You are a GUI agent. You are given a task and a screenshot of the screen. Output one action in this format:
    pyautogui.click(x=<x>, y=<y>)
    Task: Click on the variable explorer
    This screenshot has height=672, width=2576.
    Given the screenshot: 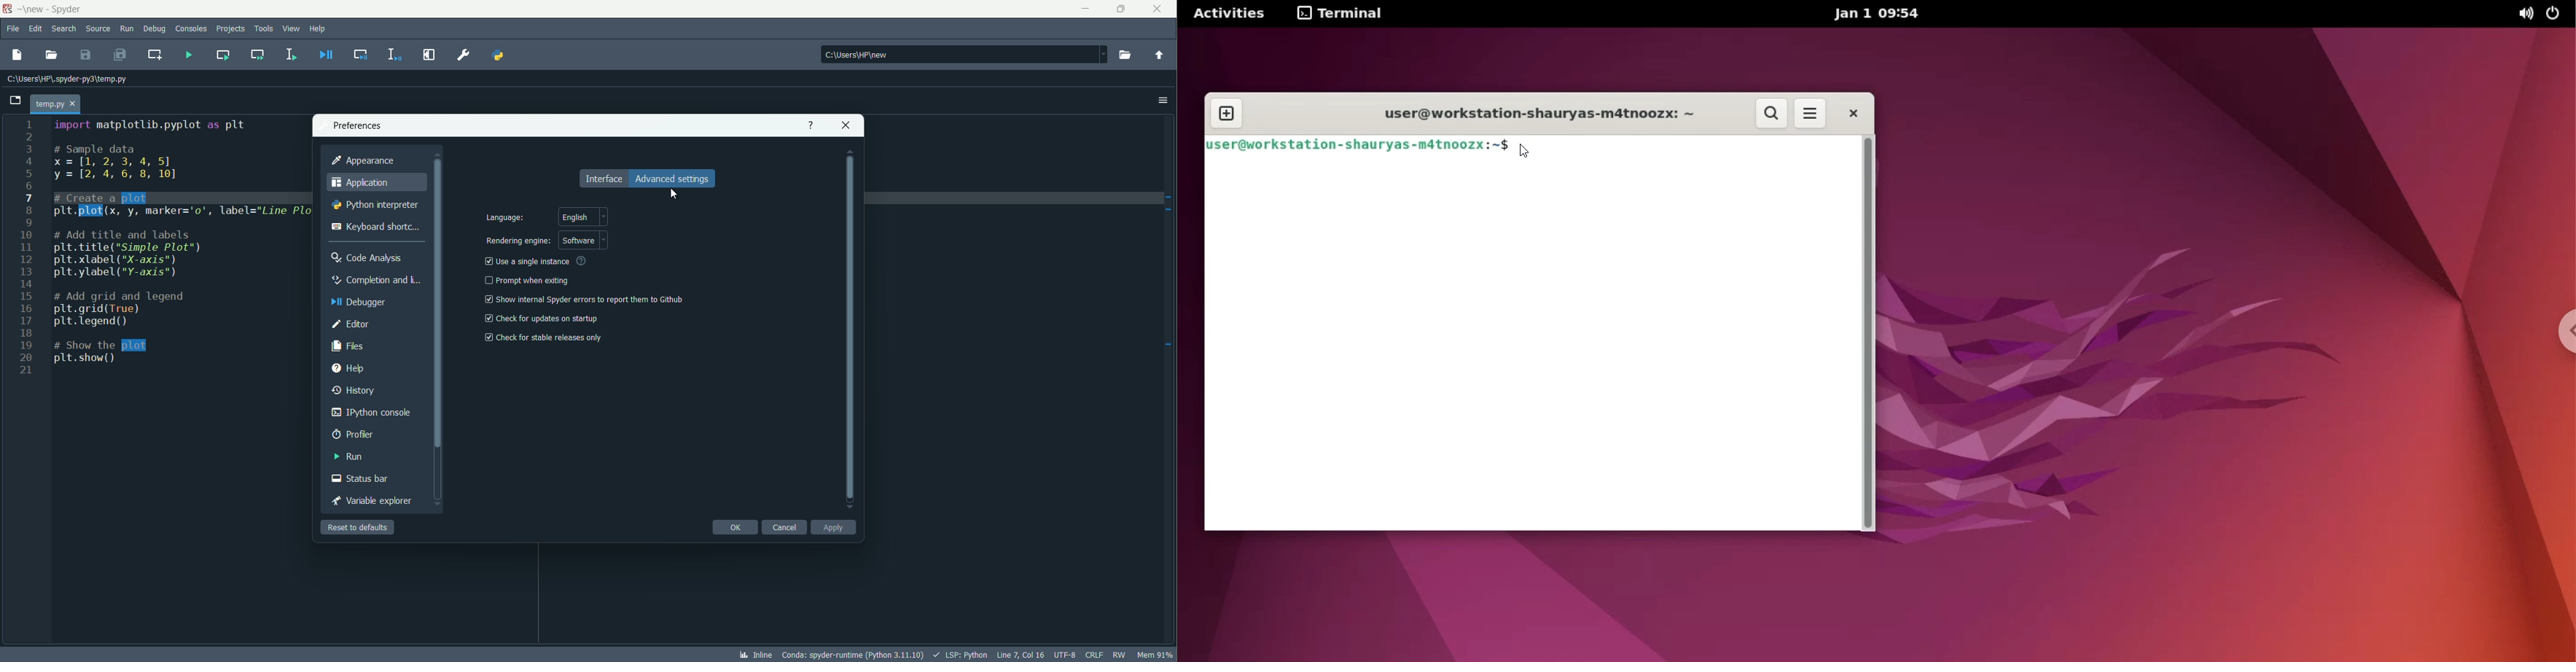 What is the action you would take?
    pyautogui.click(x=371, y=500)
    